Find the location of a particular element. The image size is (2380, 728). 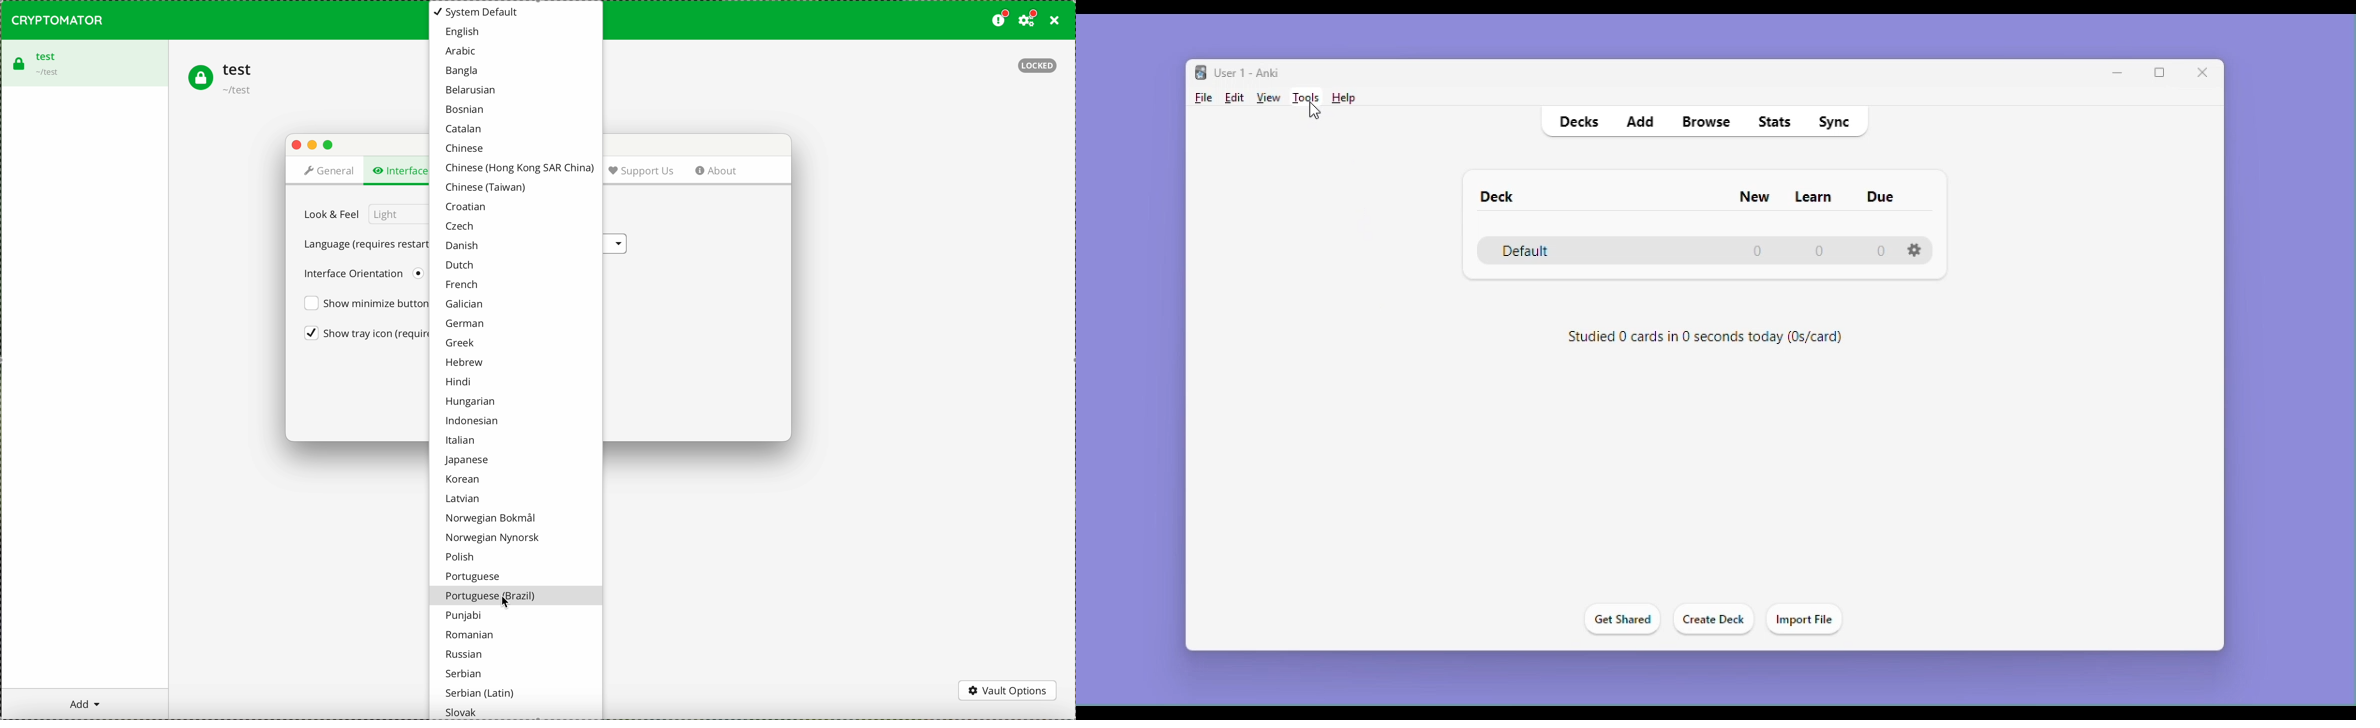

File is located at coordinates (1204, 98).